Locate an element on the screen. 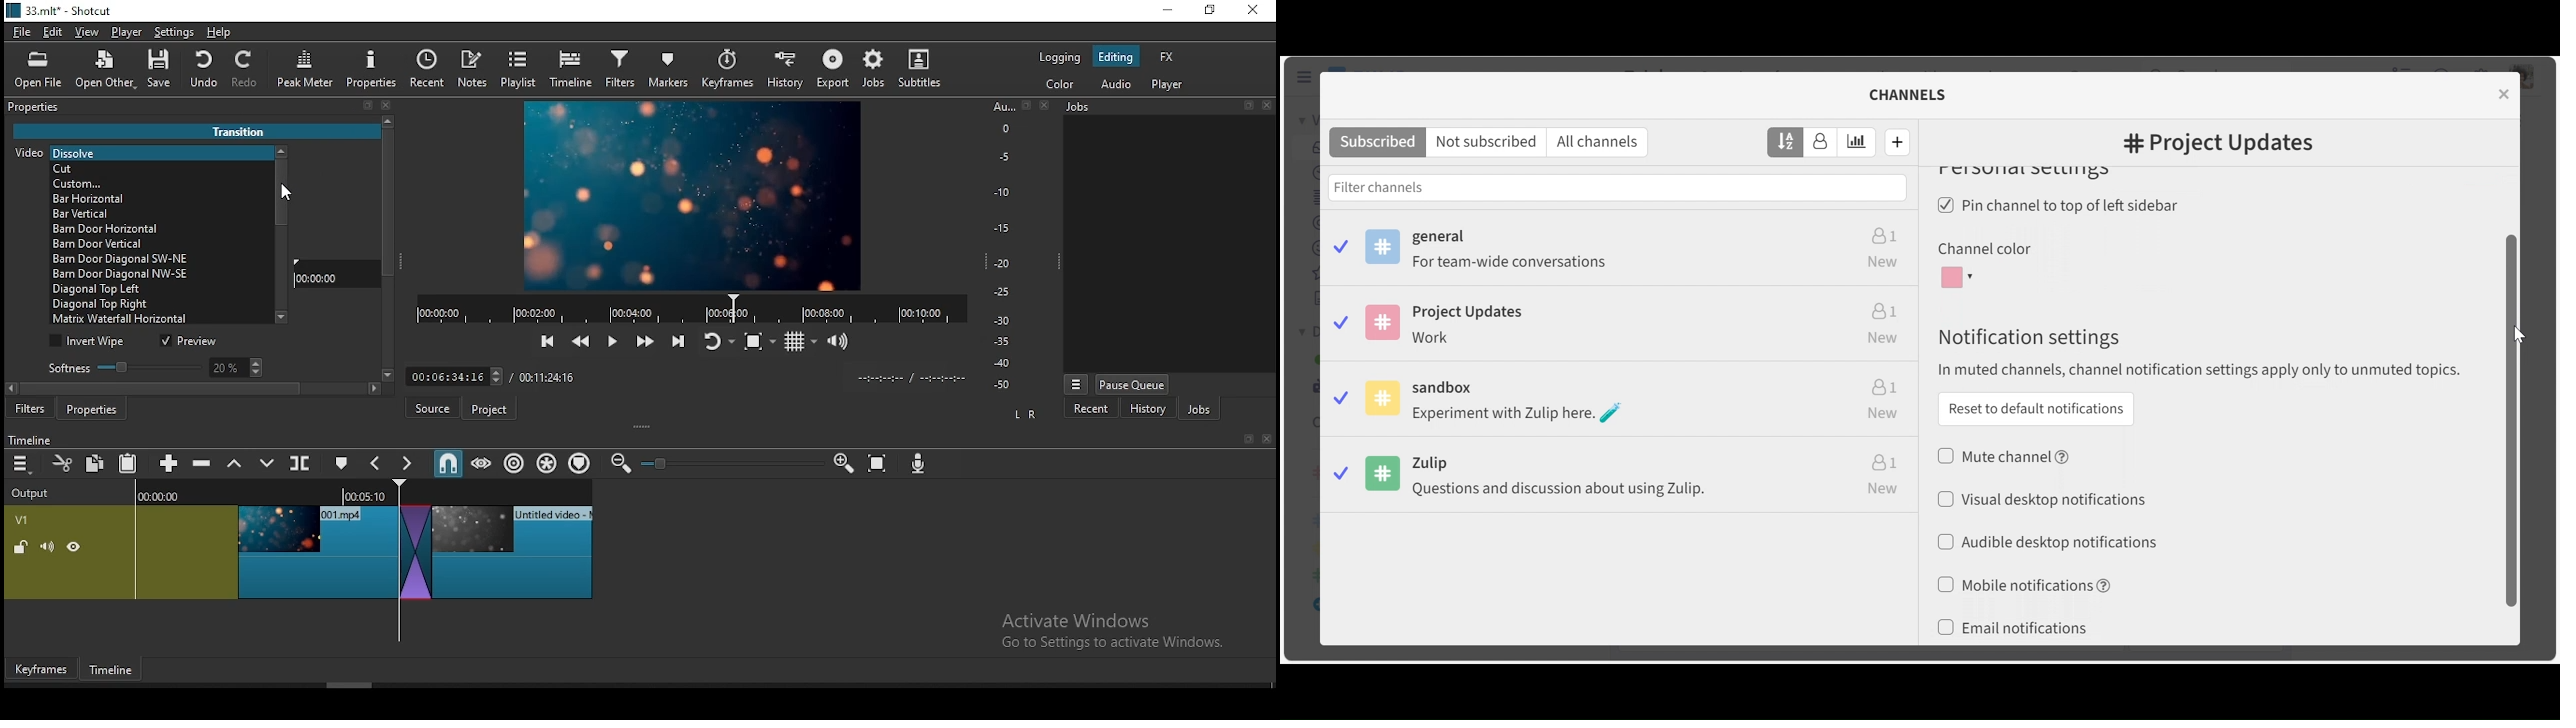 The width and height of the screenshot is (2576, 728). transition option is located at coordinates (162, 214).